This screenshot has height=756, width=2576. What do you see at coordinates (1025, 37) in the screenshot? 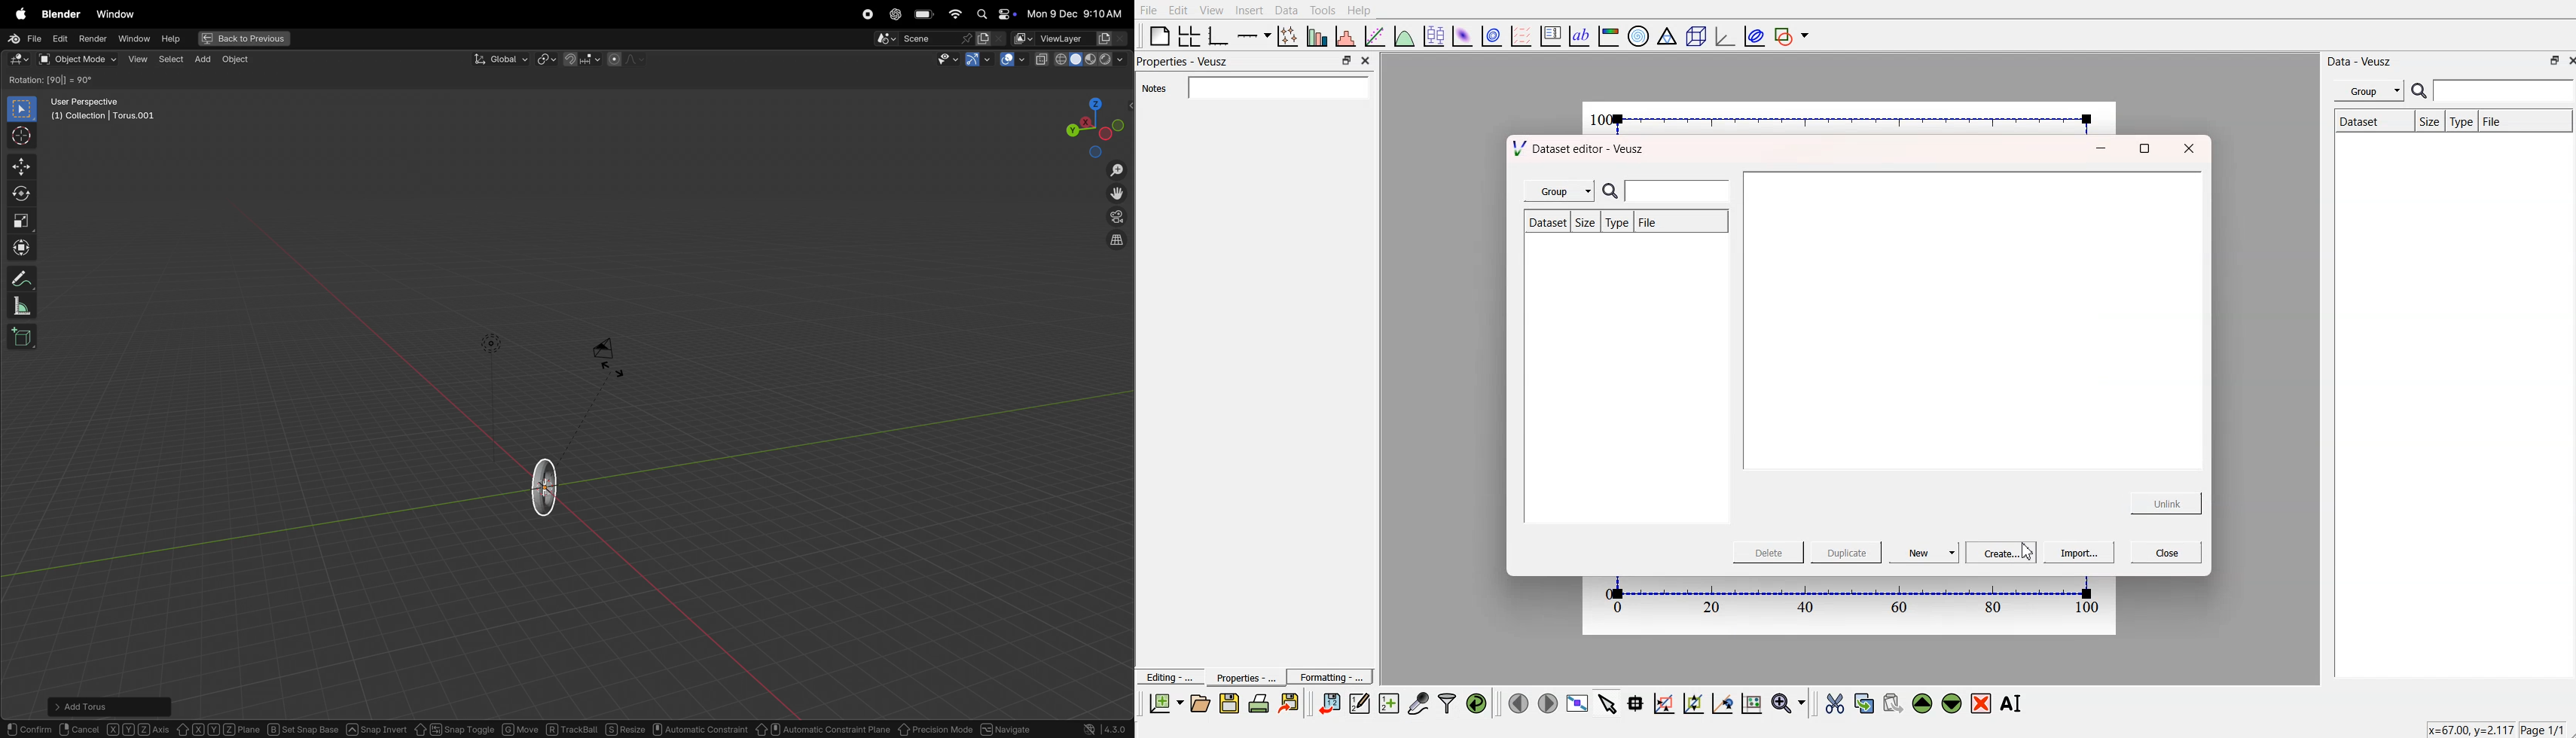
I see `active workscpace` at bounding box center [1025, 37].